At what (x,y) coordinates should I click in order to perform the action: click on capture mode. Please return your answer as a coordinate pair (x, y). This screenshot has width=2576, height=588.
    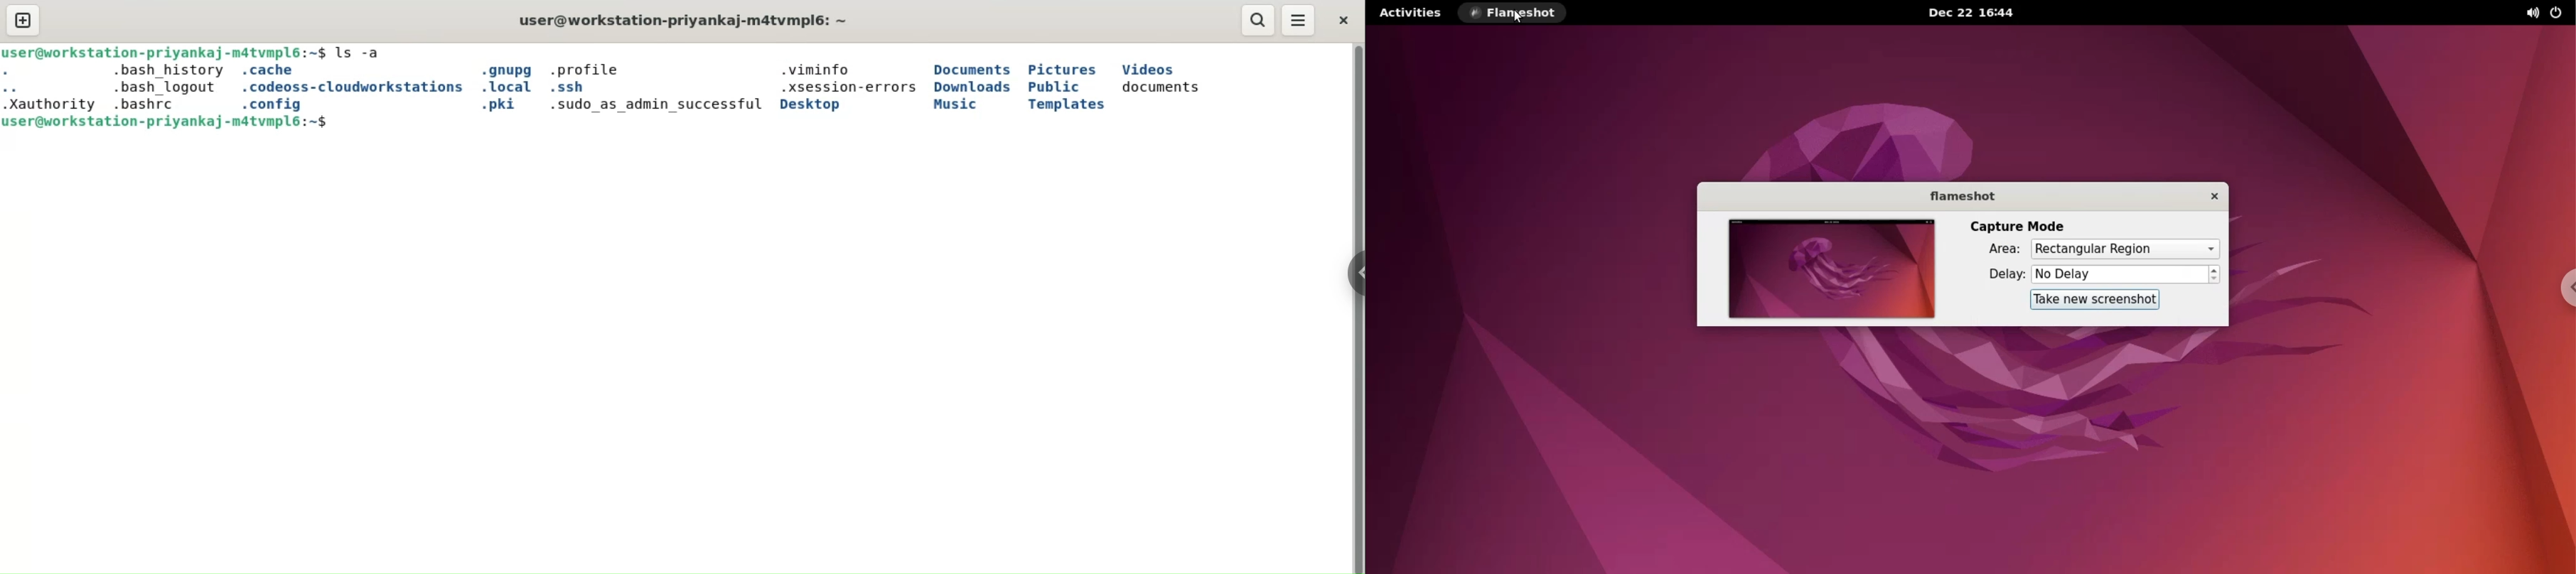
    Looking at the image, I should click on (2024, 226).